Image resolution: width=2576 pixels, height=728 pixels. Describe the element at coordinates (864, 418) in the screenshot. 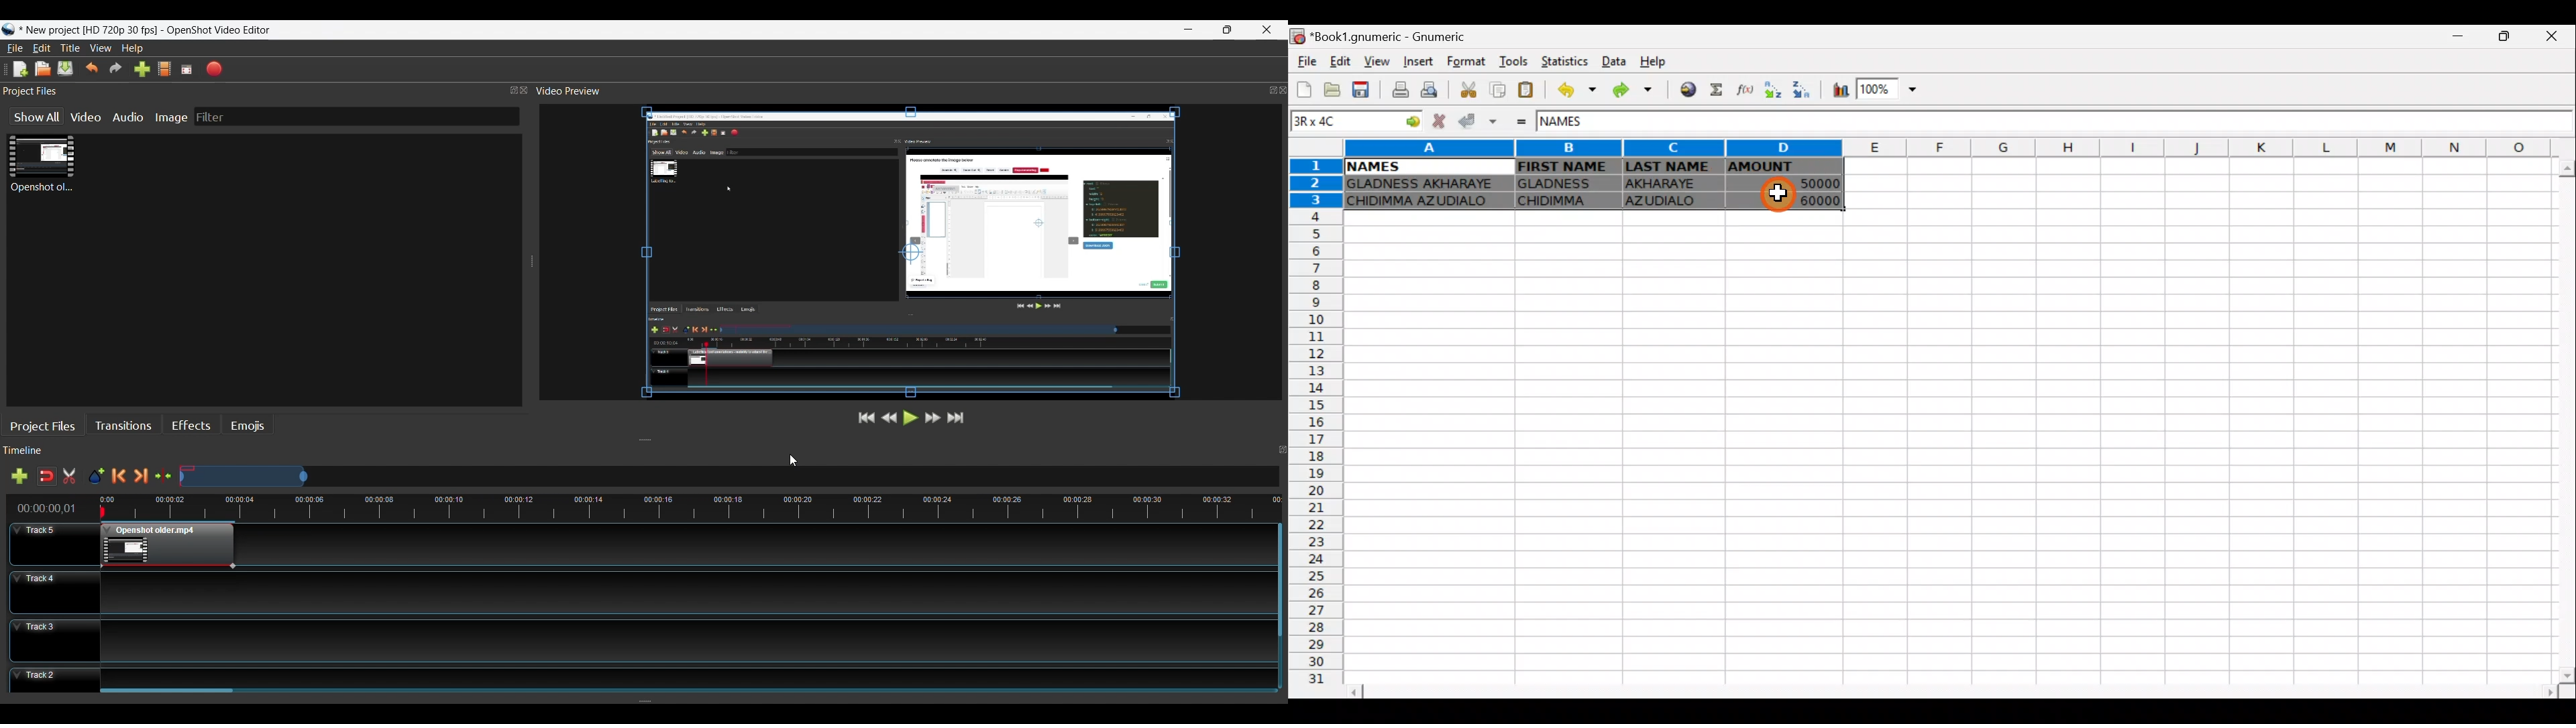

I see `Jump to Start` at that location.